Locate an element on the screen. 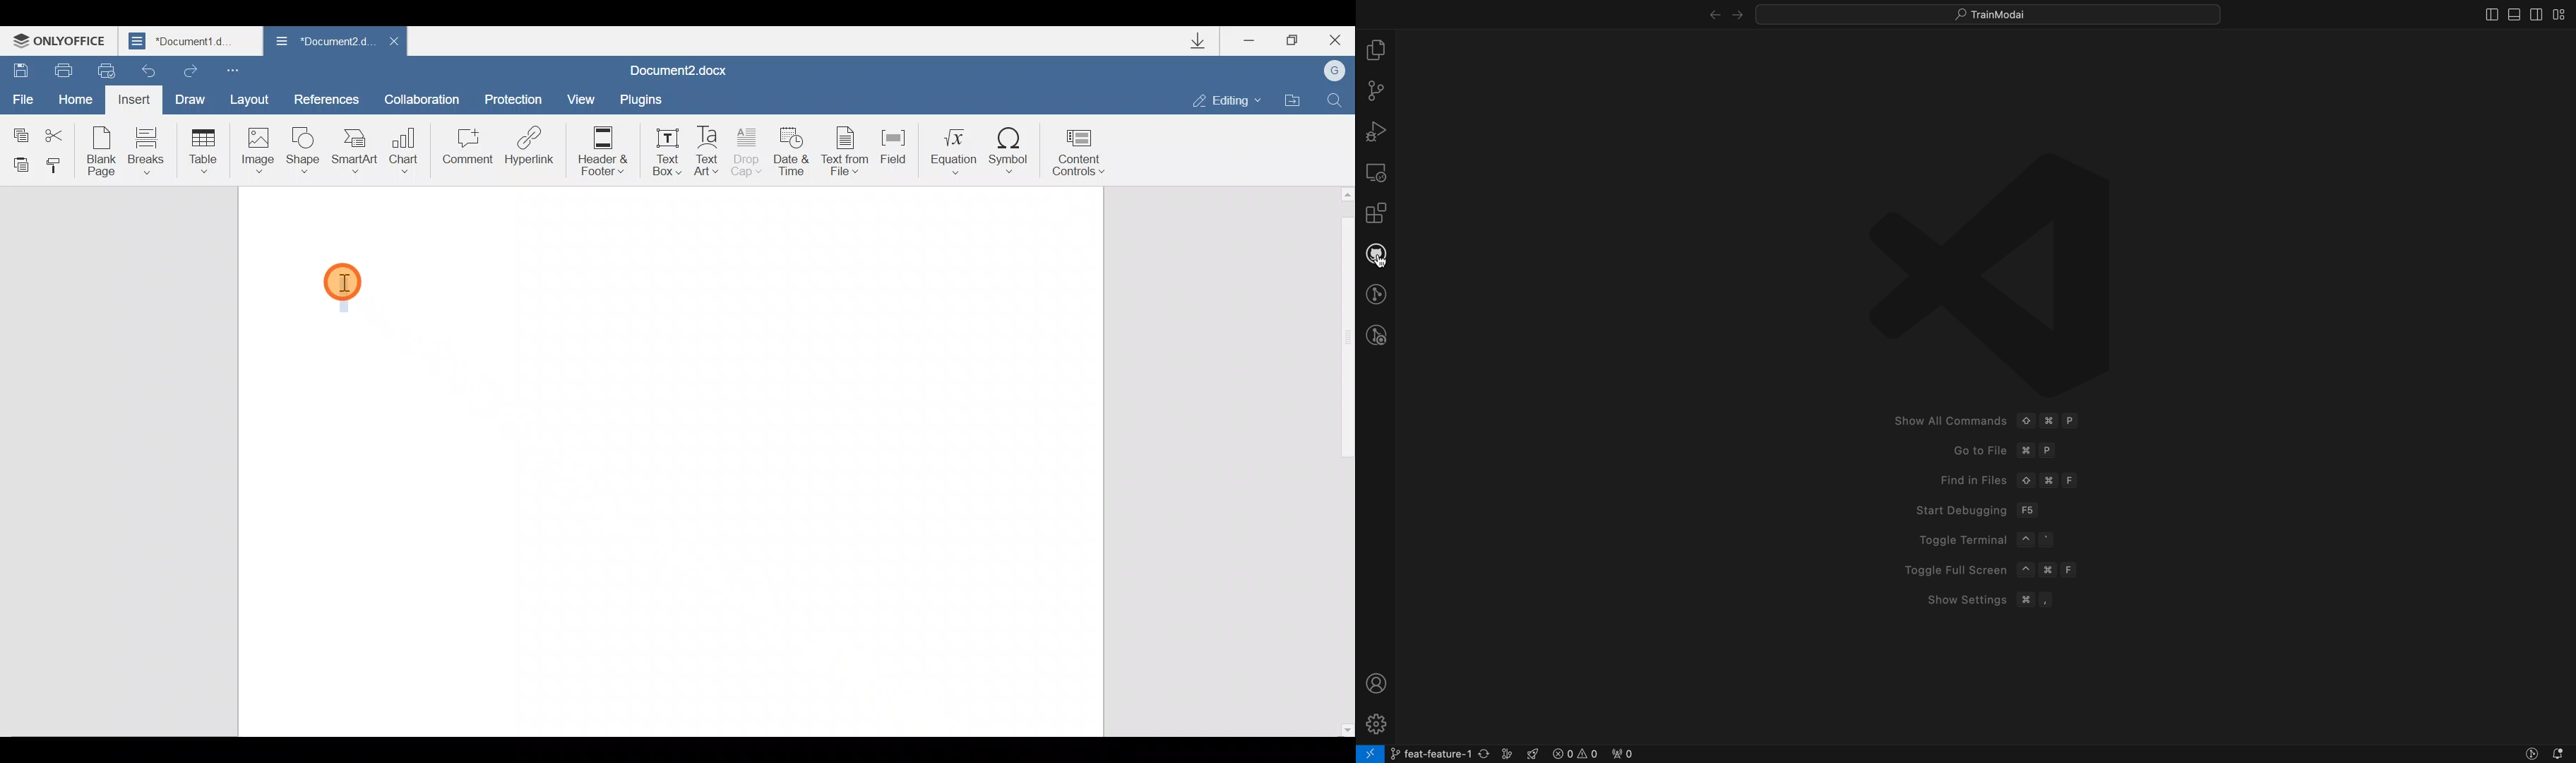 The image size is (2576, 784). Content controls is located at coordinates (1082, 155).